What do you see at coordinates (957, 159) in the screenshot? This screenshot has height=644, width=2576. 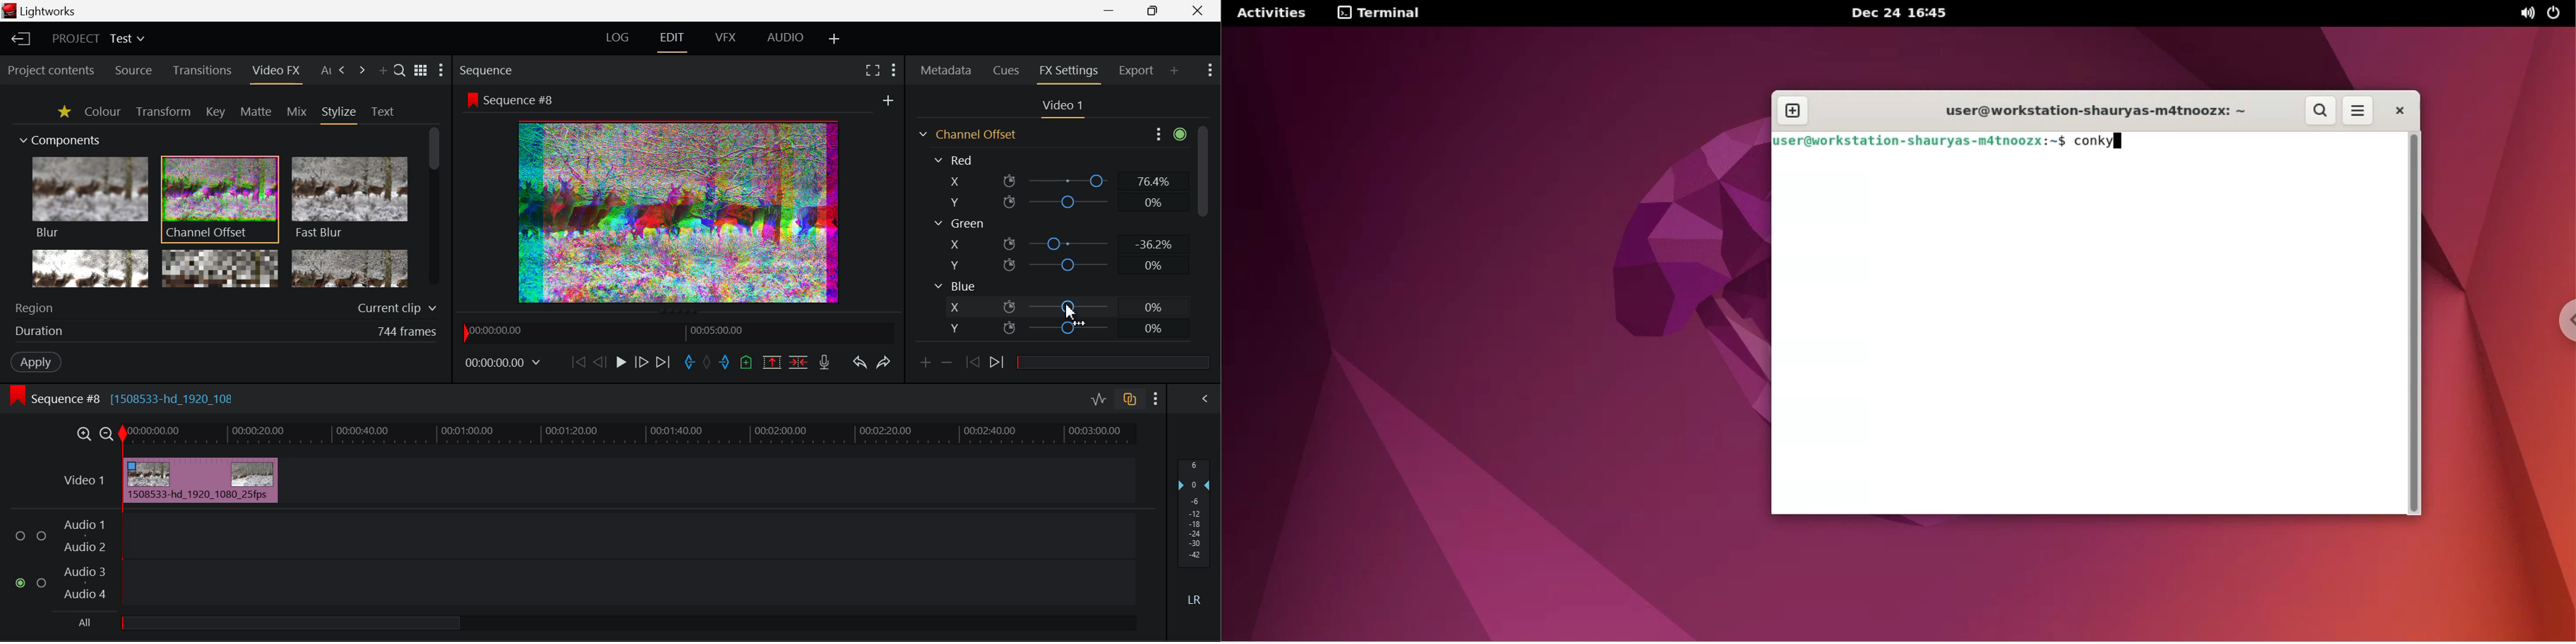 I see `Red` at bounding box center [957, 159].